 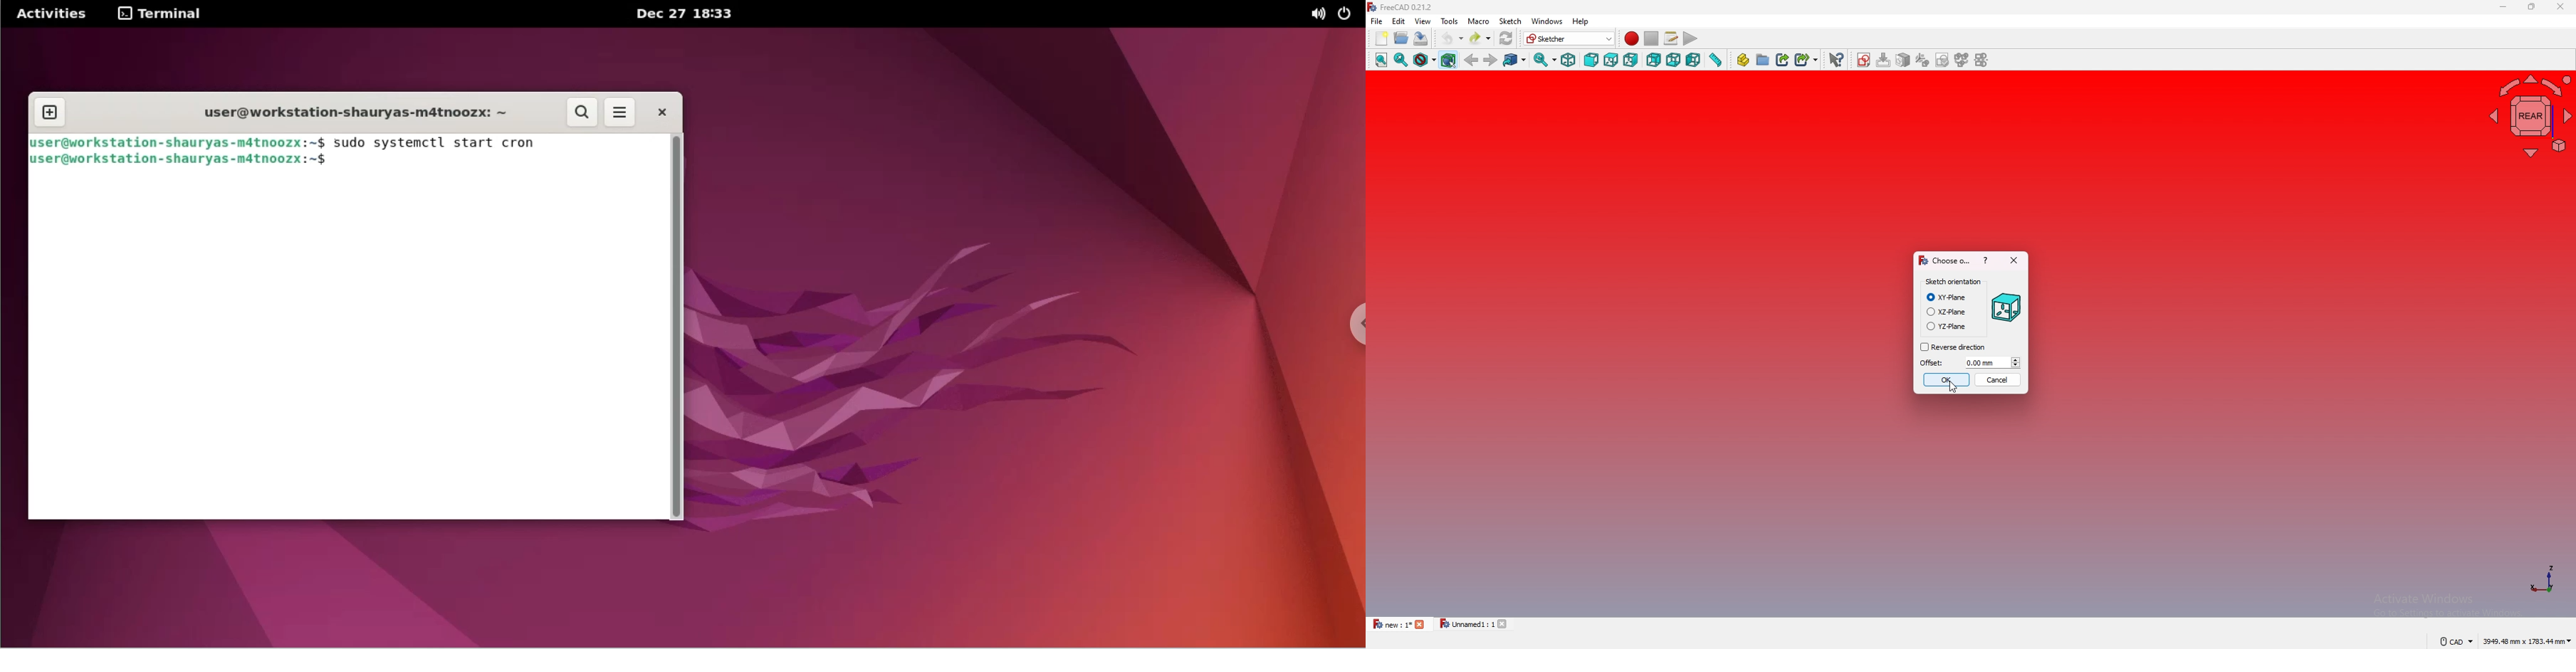 I want to click on Sketch, so click(x=1509, y=21).